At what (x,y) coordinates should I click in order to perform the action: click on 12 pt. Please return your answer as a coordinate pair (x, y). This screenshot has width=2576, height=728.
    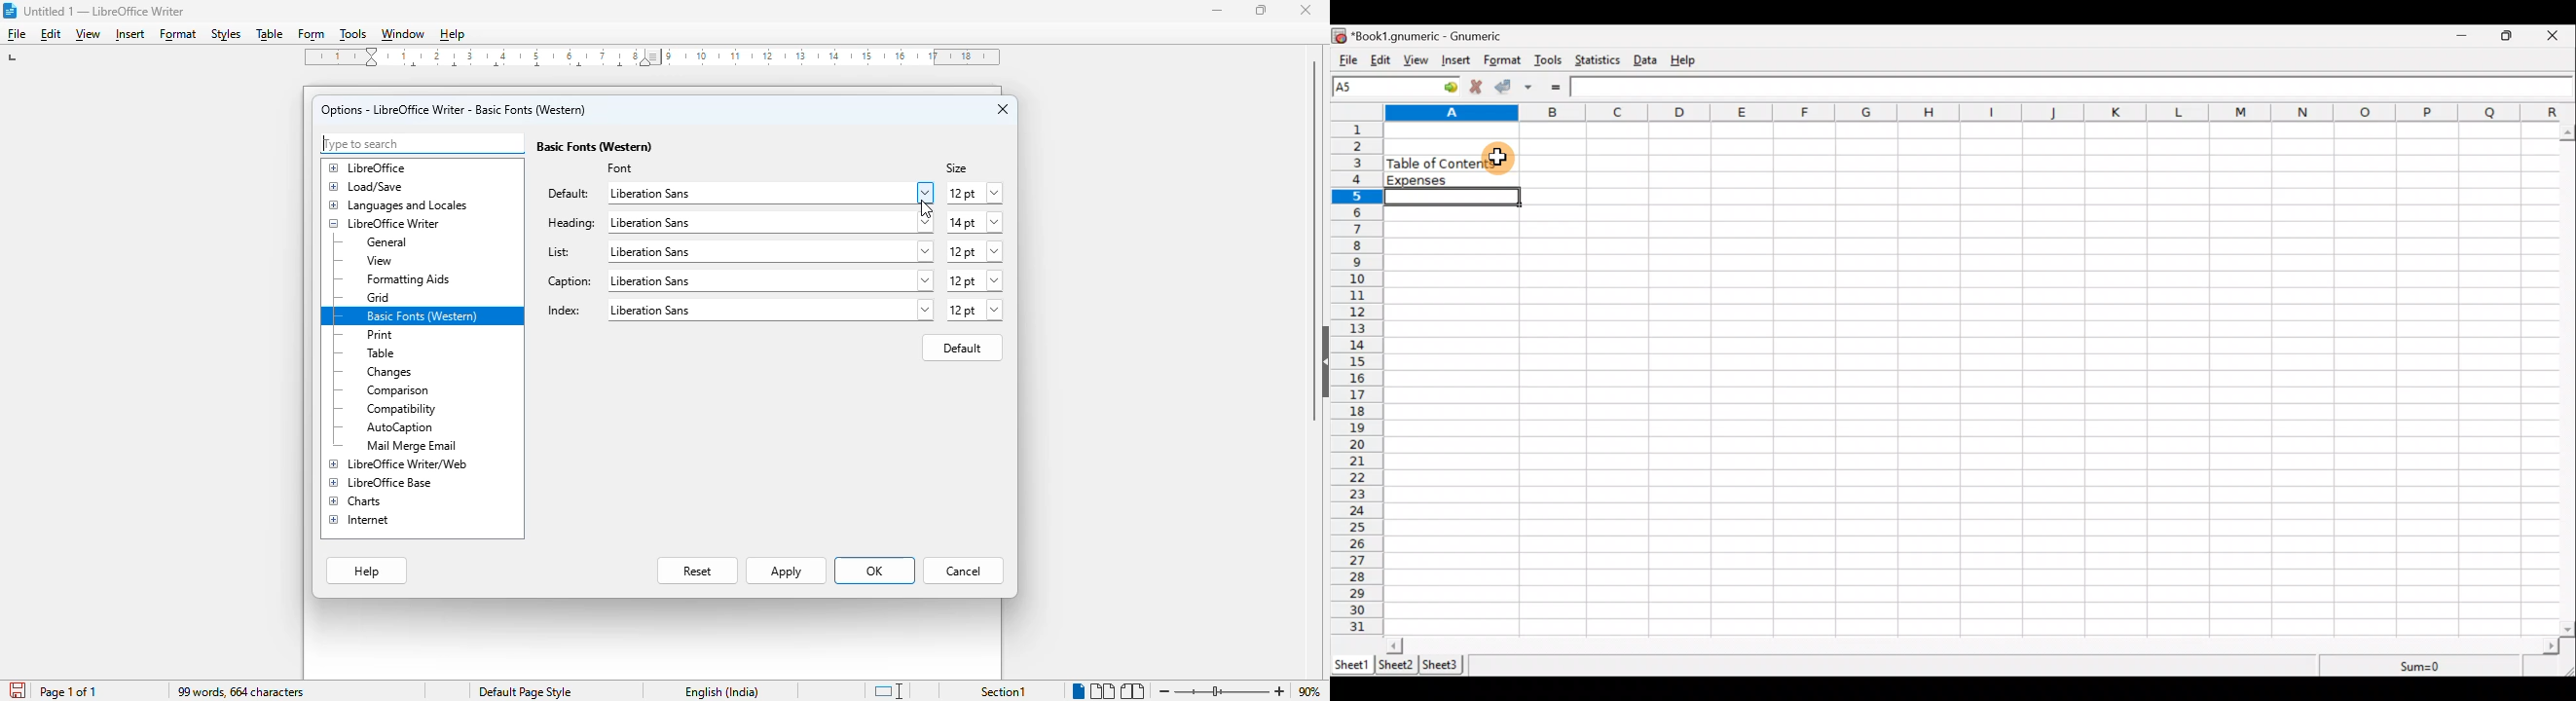
    Looking at the image, I should click on (975, 310).